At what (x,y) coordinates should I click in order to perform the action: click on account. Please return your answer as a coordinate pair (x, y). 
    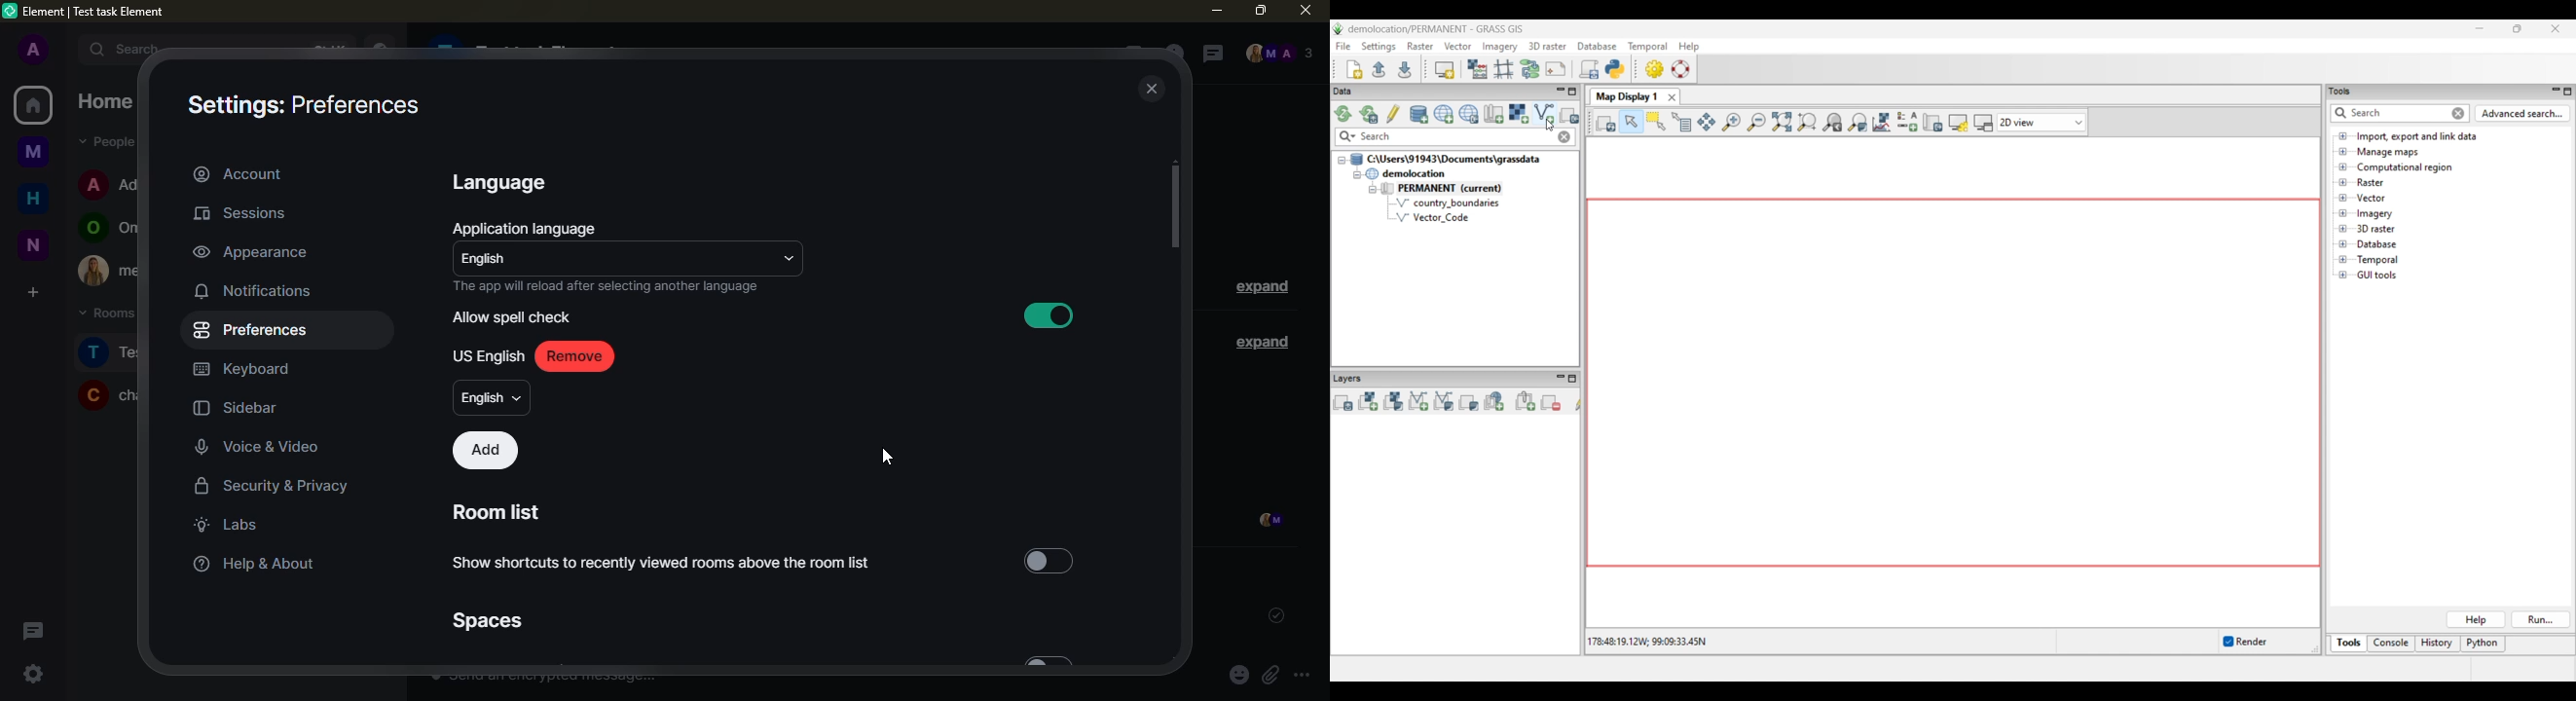
    Looking at the image, I should click on (239, 173).